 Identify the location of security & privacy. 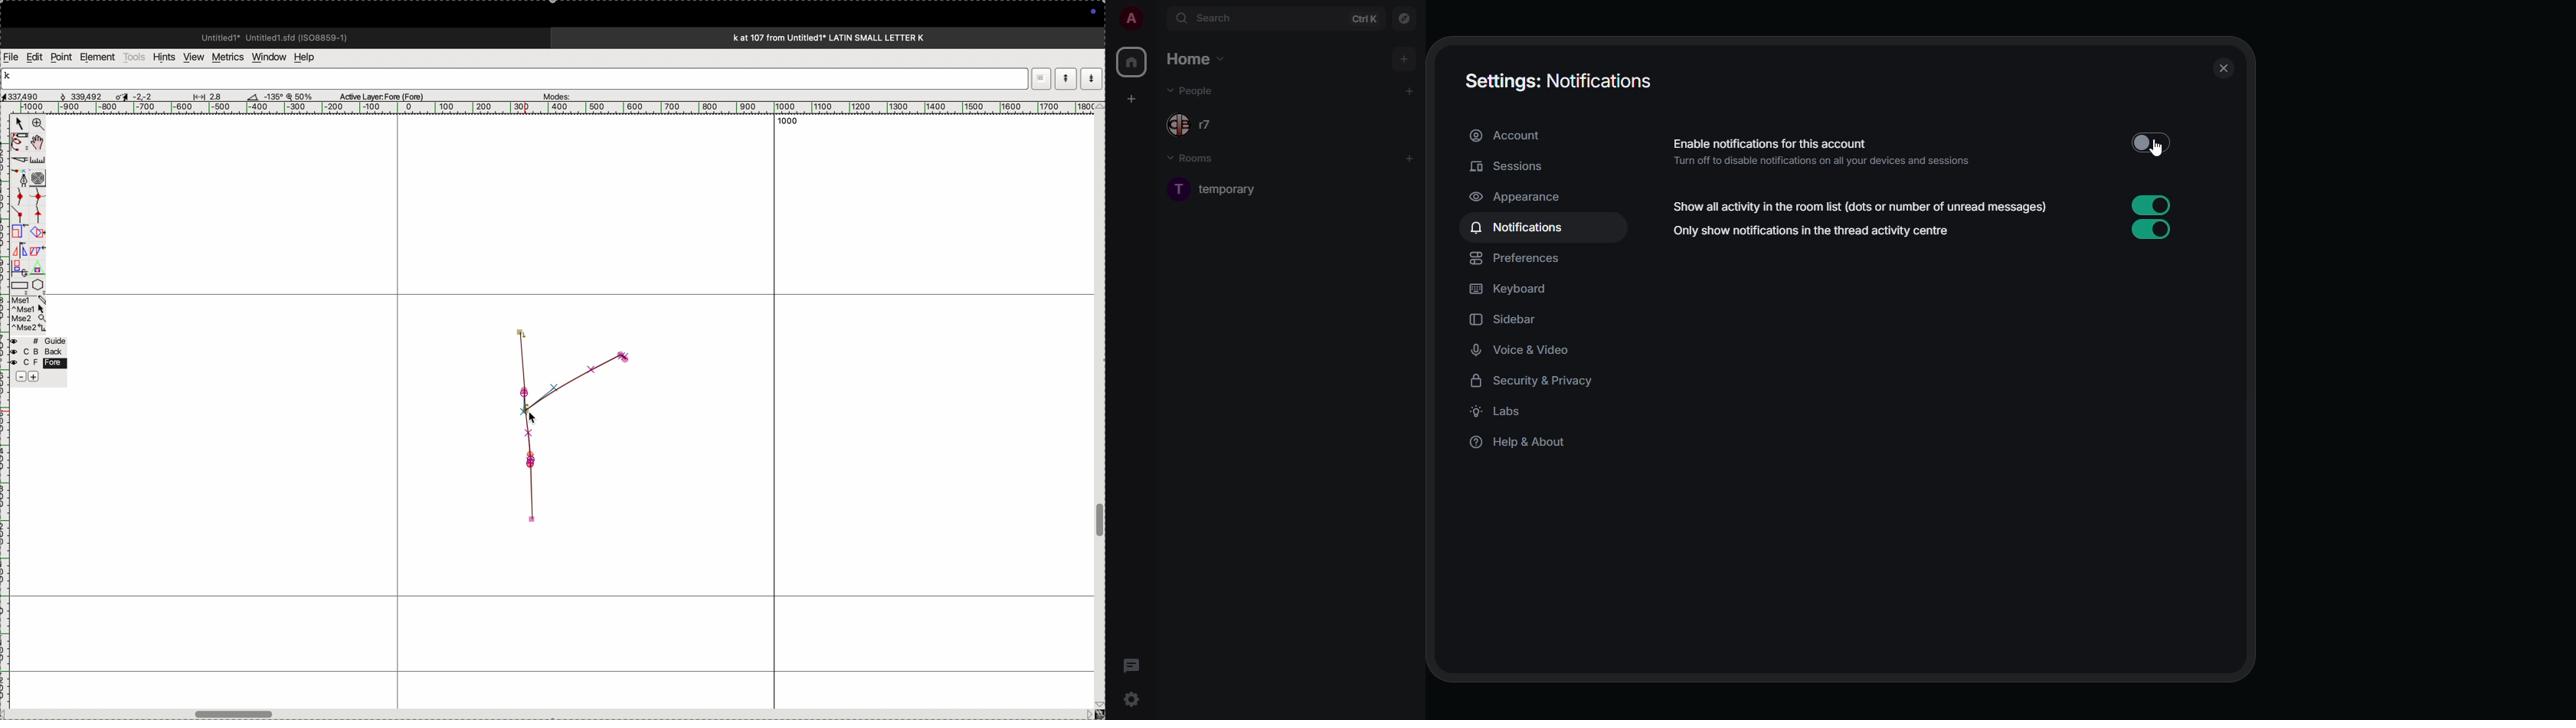
(1540, 381).